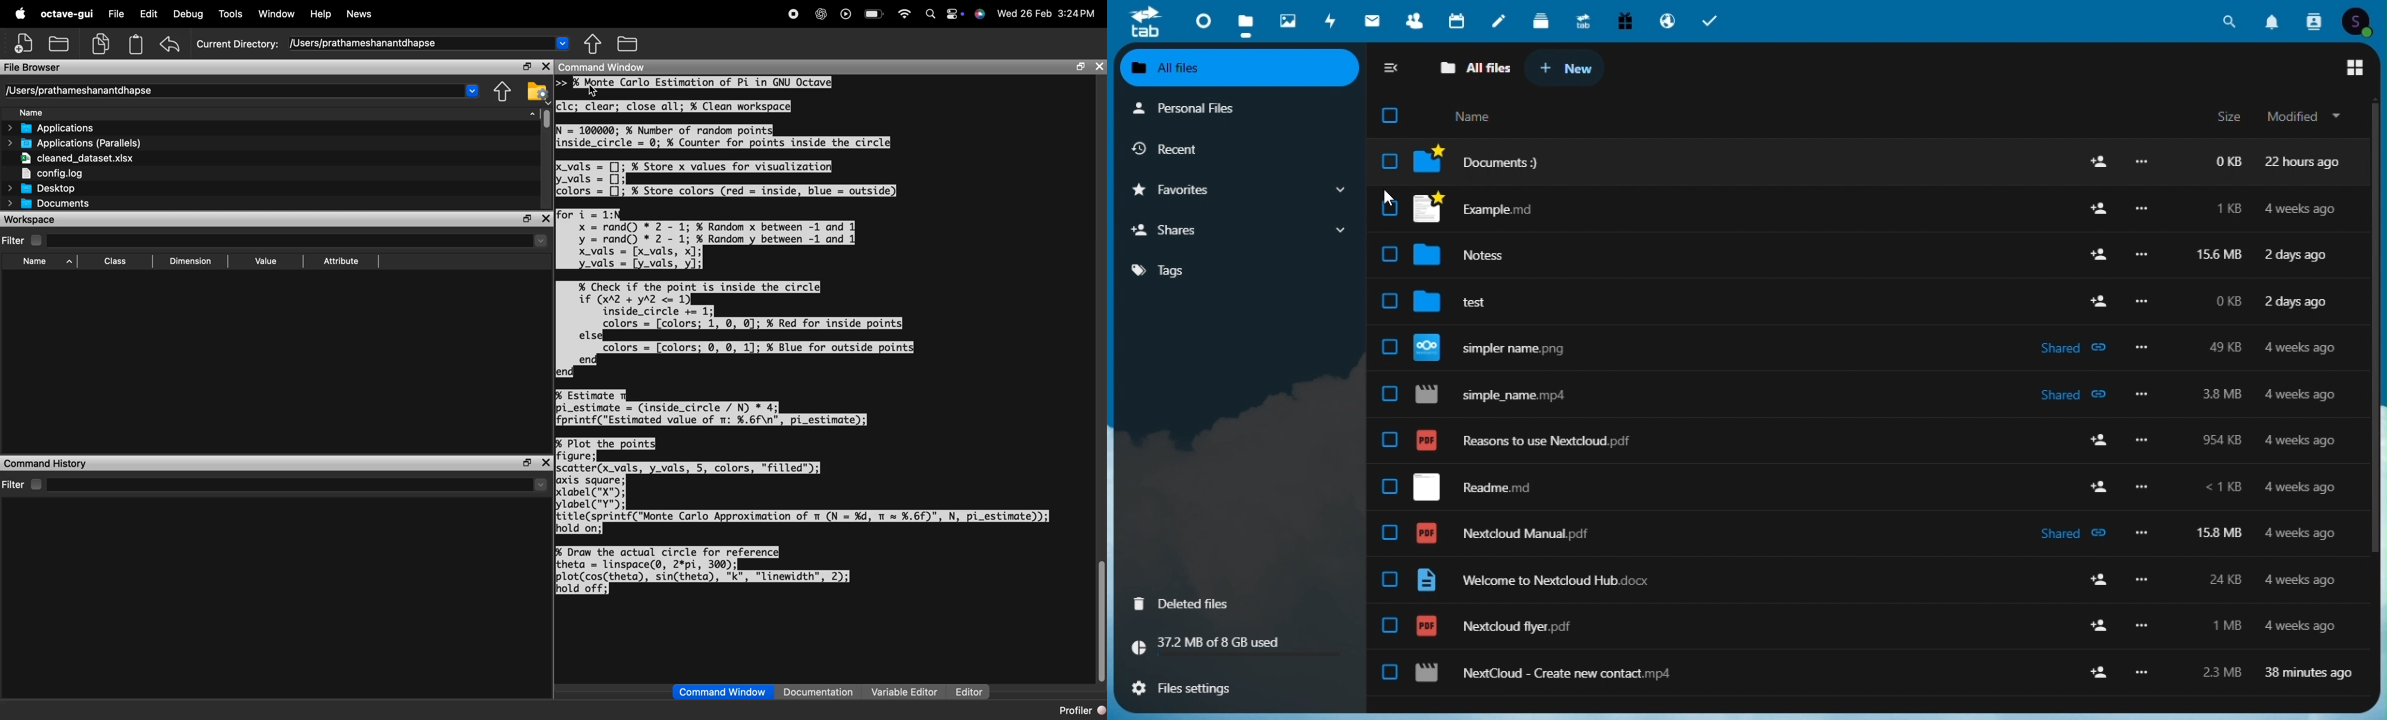 The height and width of the screenshot is (728, 2408). What do you see at coordinates (135, 44) in the screenshot?
I see `Paste` at bounding box center [135, 44].